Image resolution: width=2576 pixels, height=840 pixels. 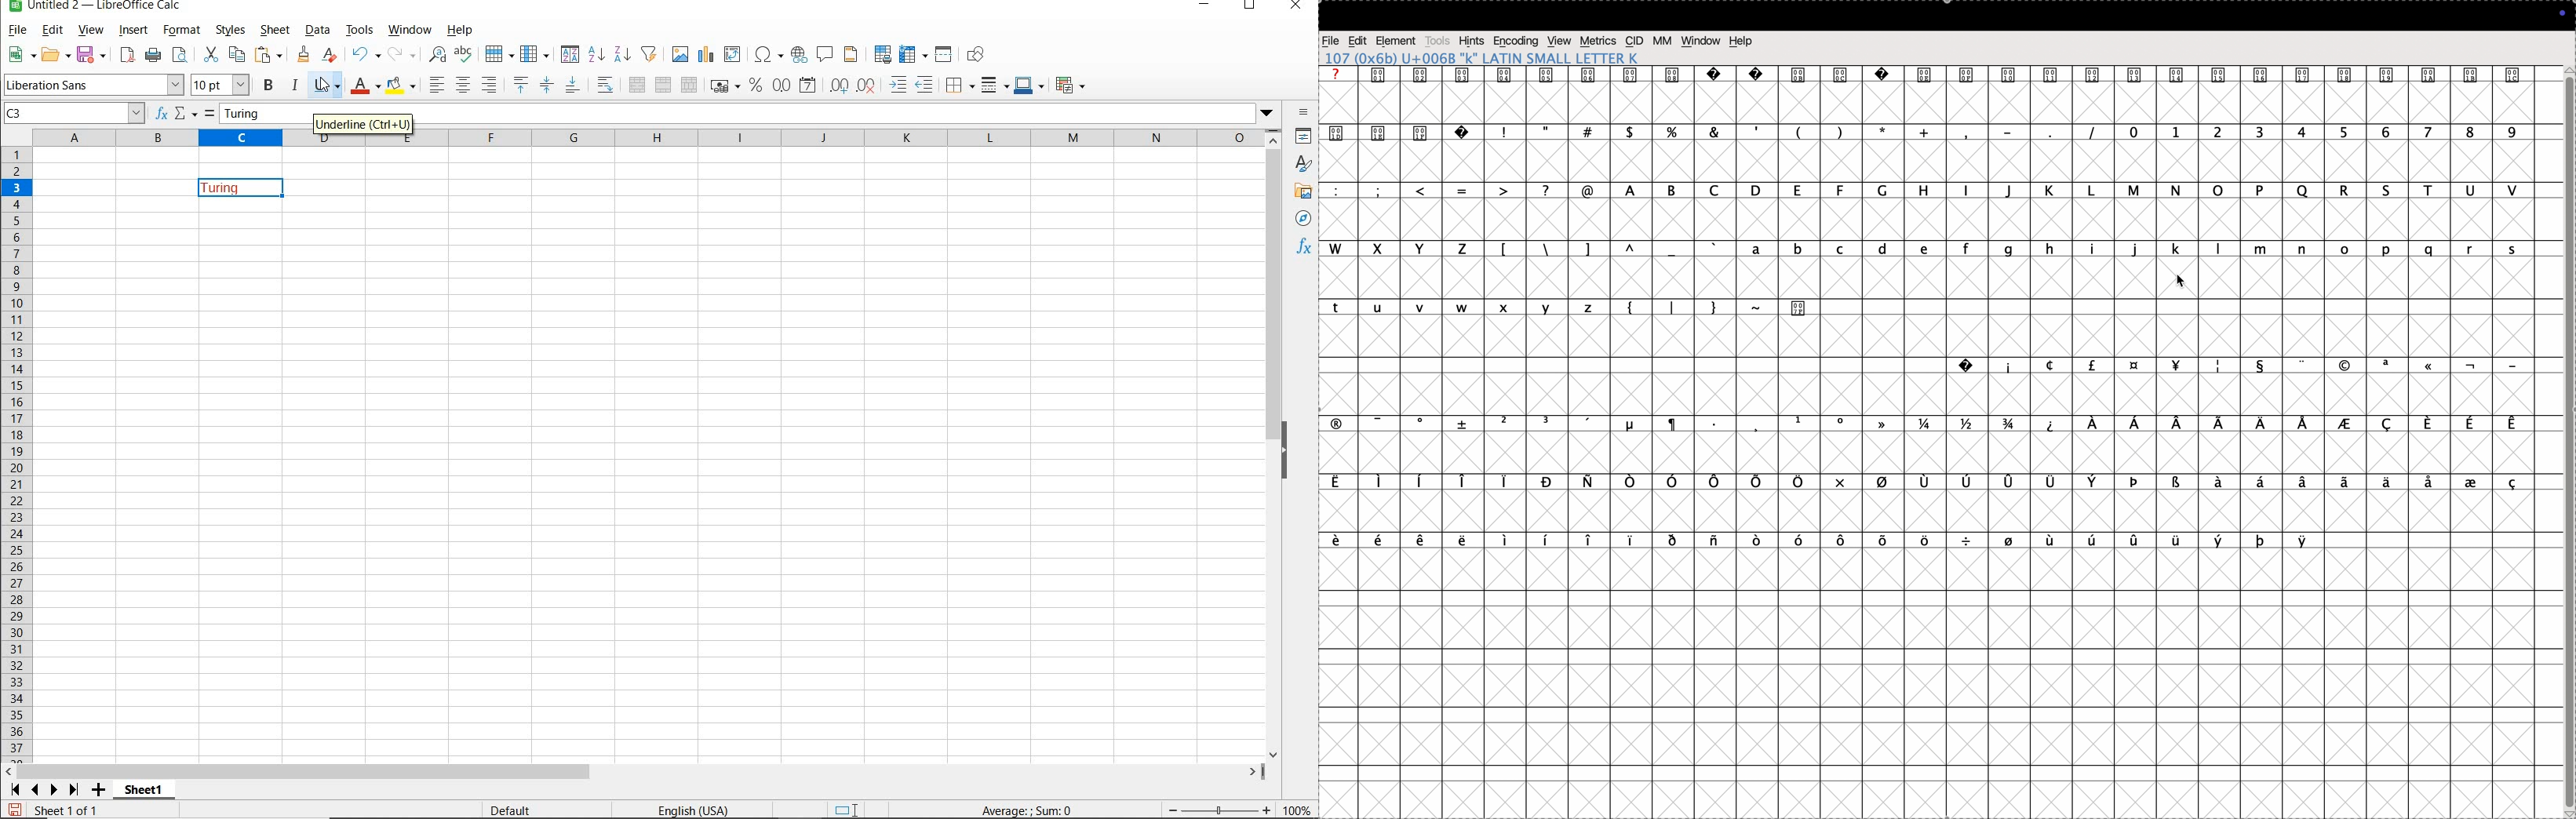 I want to click on STANDARD SELECTION, so click(x=846, y=810).